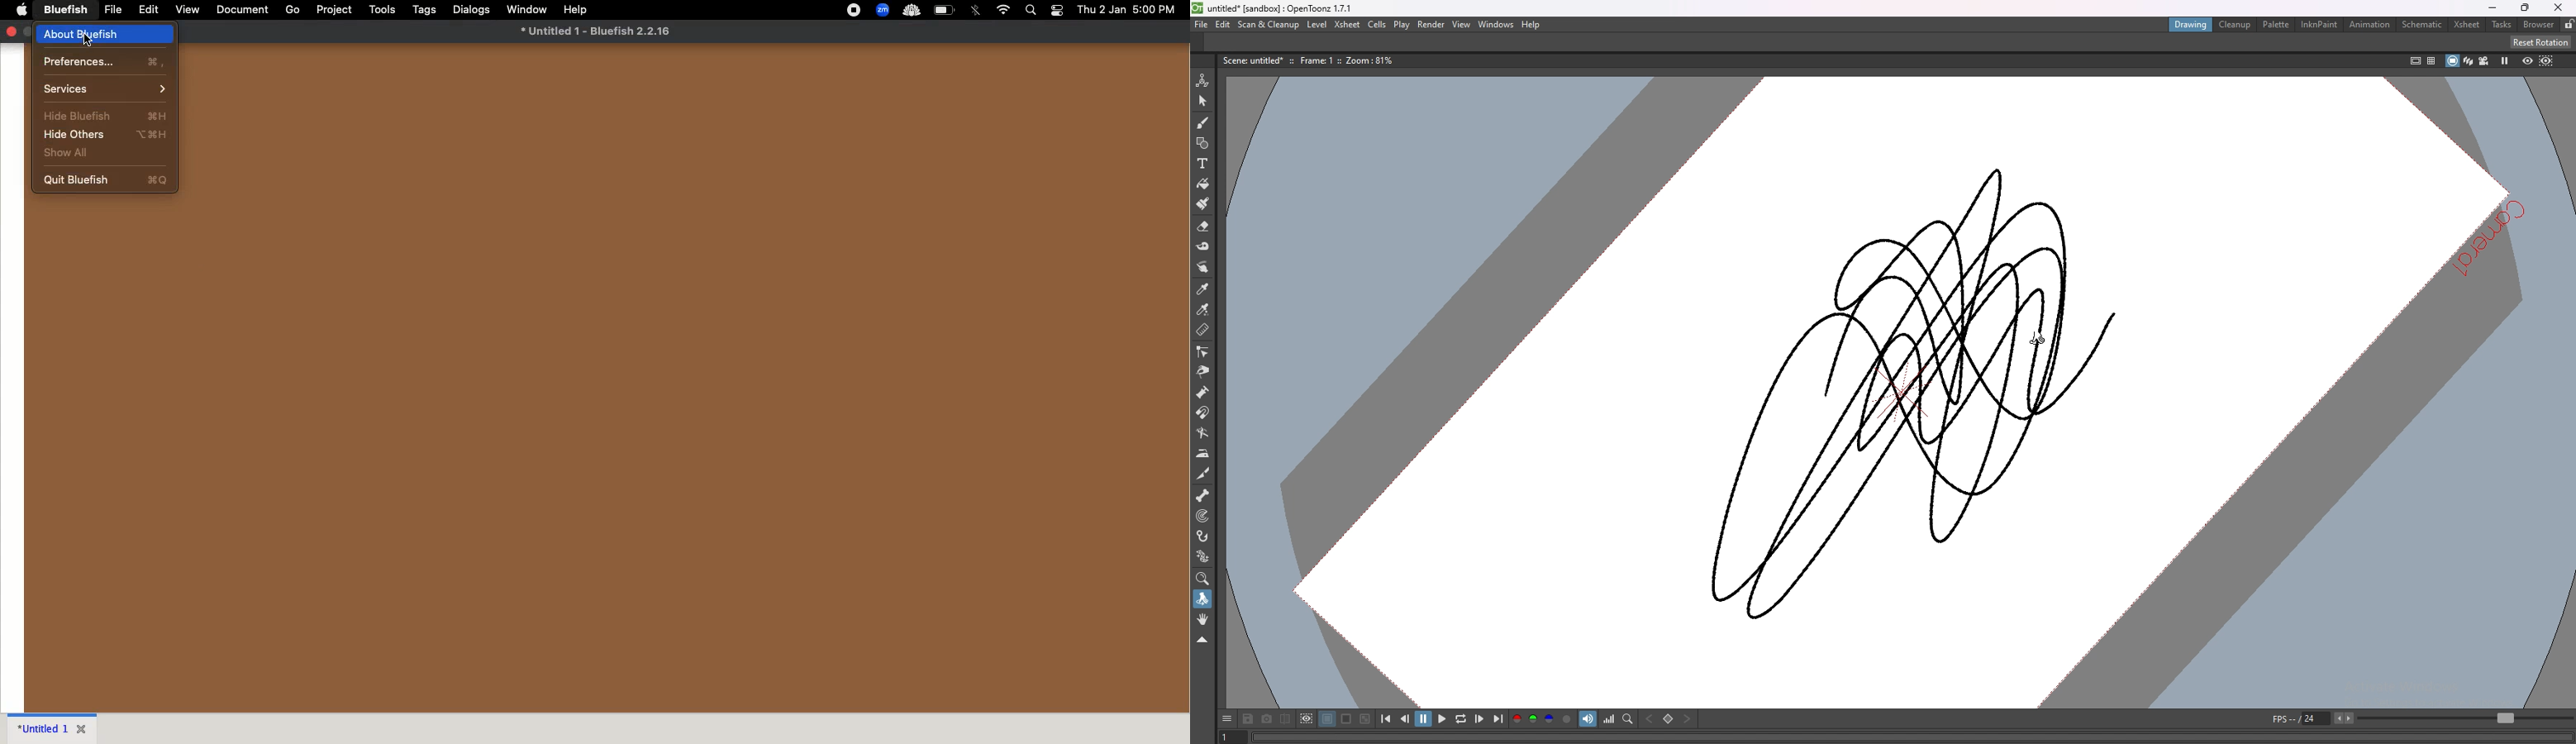  Describe the element at coordinates (2277, 25) in the screenshot. I see `palette` at that location.